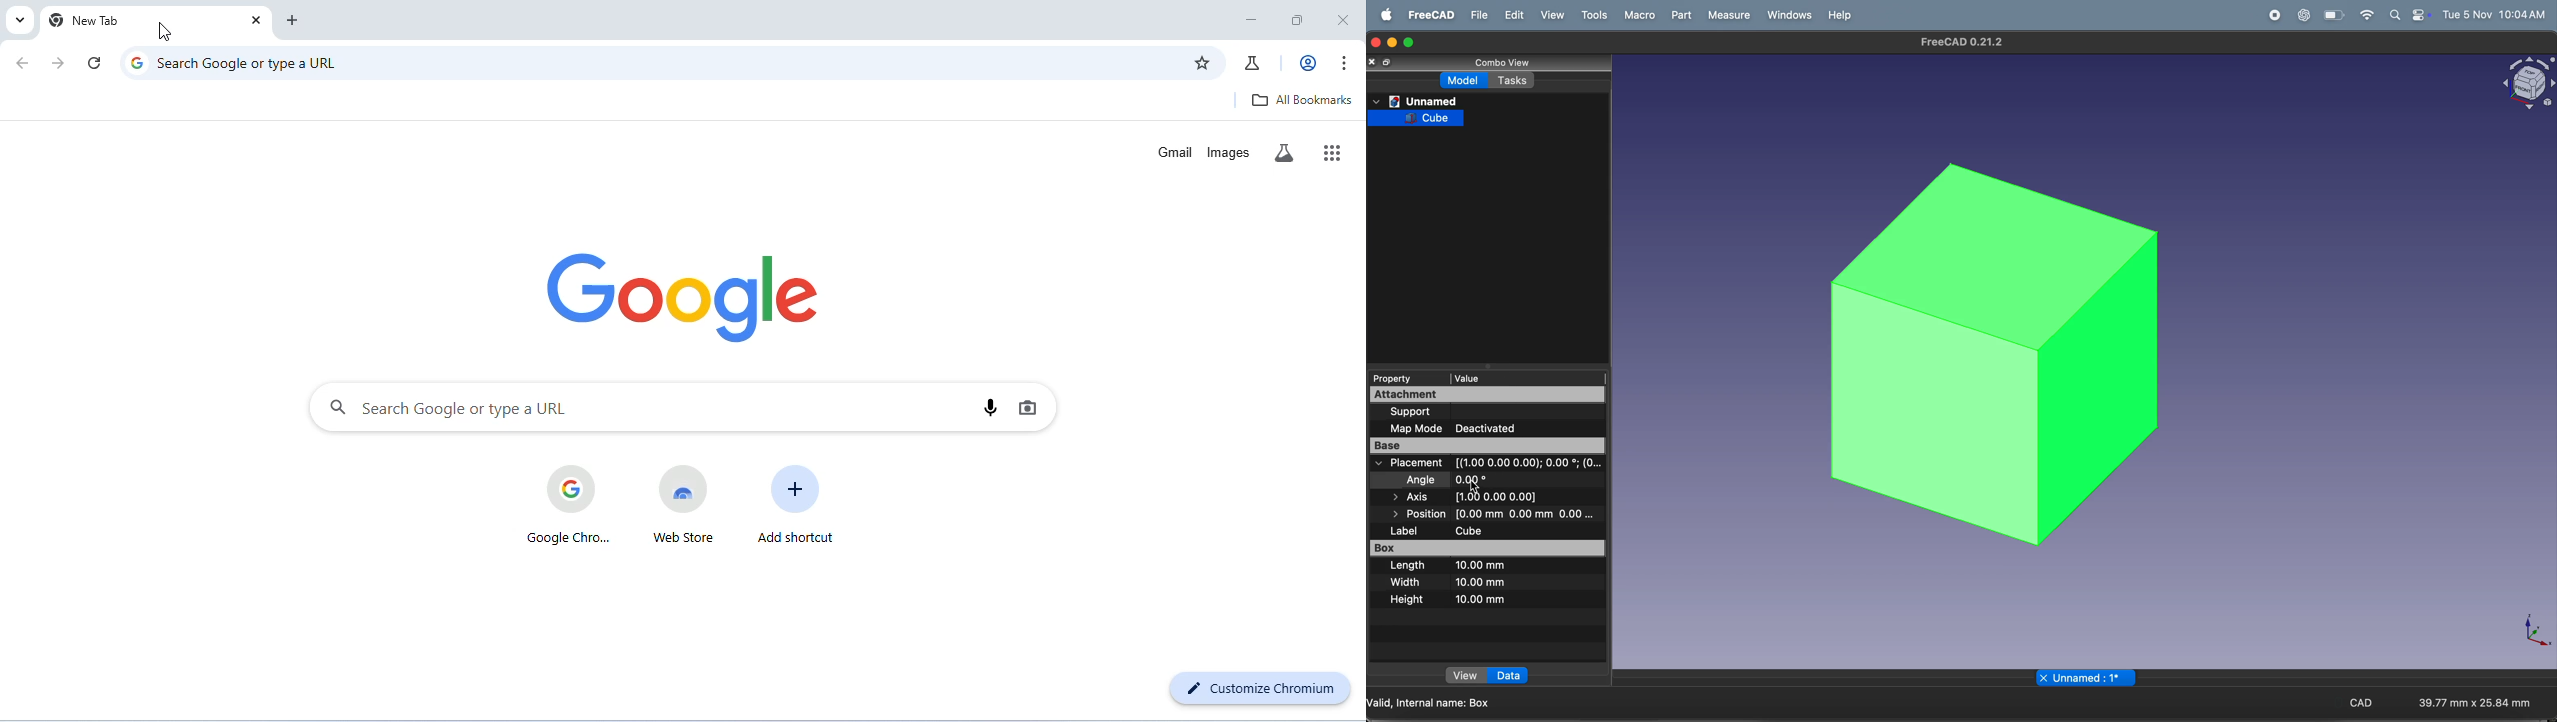 The width and height of the screenshot is (2576, 728). Describe the element at coordinates (2334, 13) in the screenshot. I see `wifi` at that location.